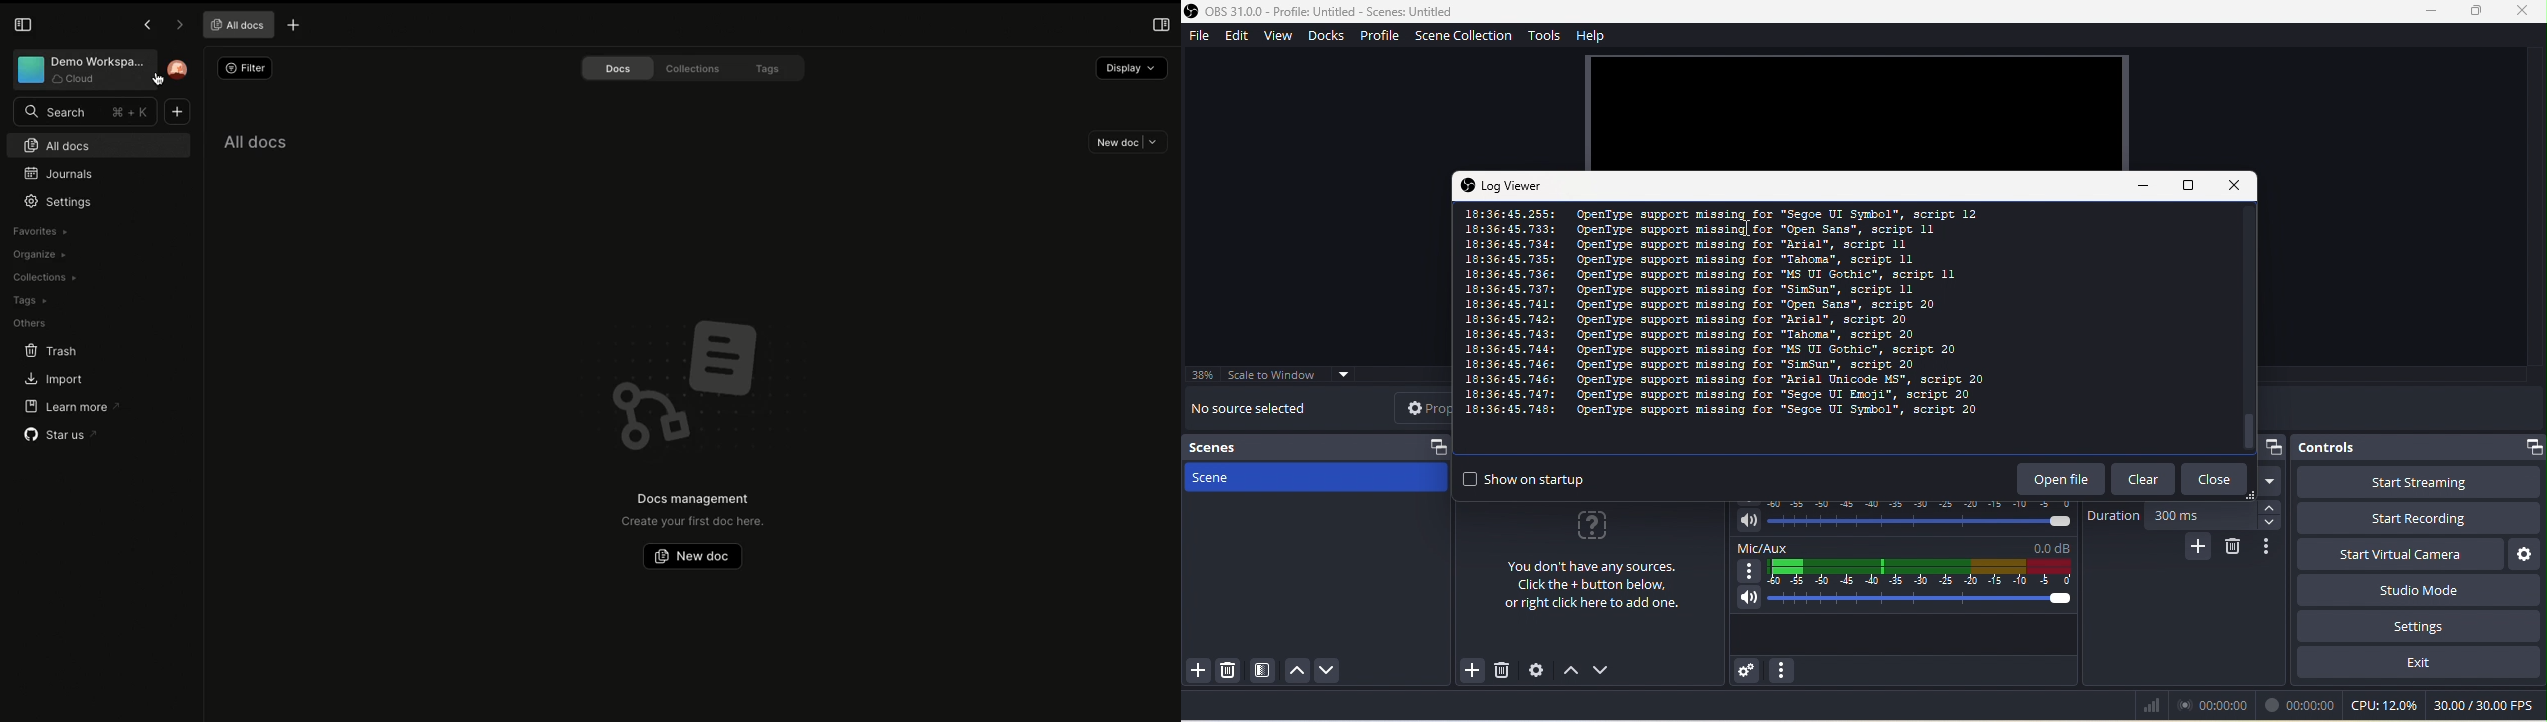  I want to click on docks, so click(1331, 37).